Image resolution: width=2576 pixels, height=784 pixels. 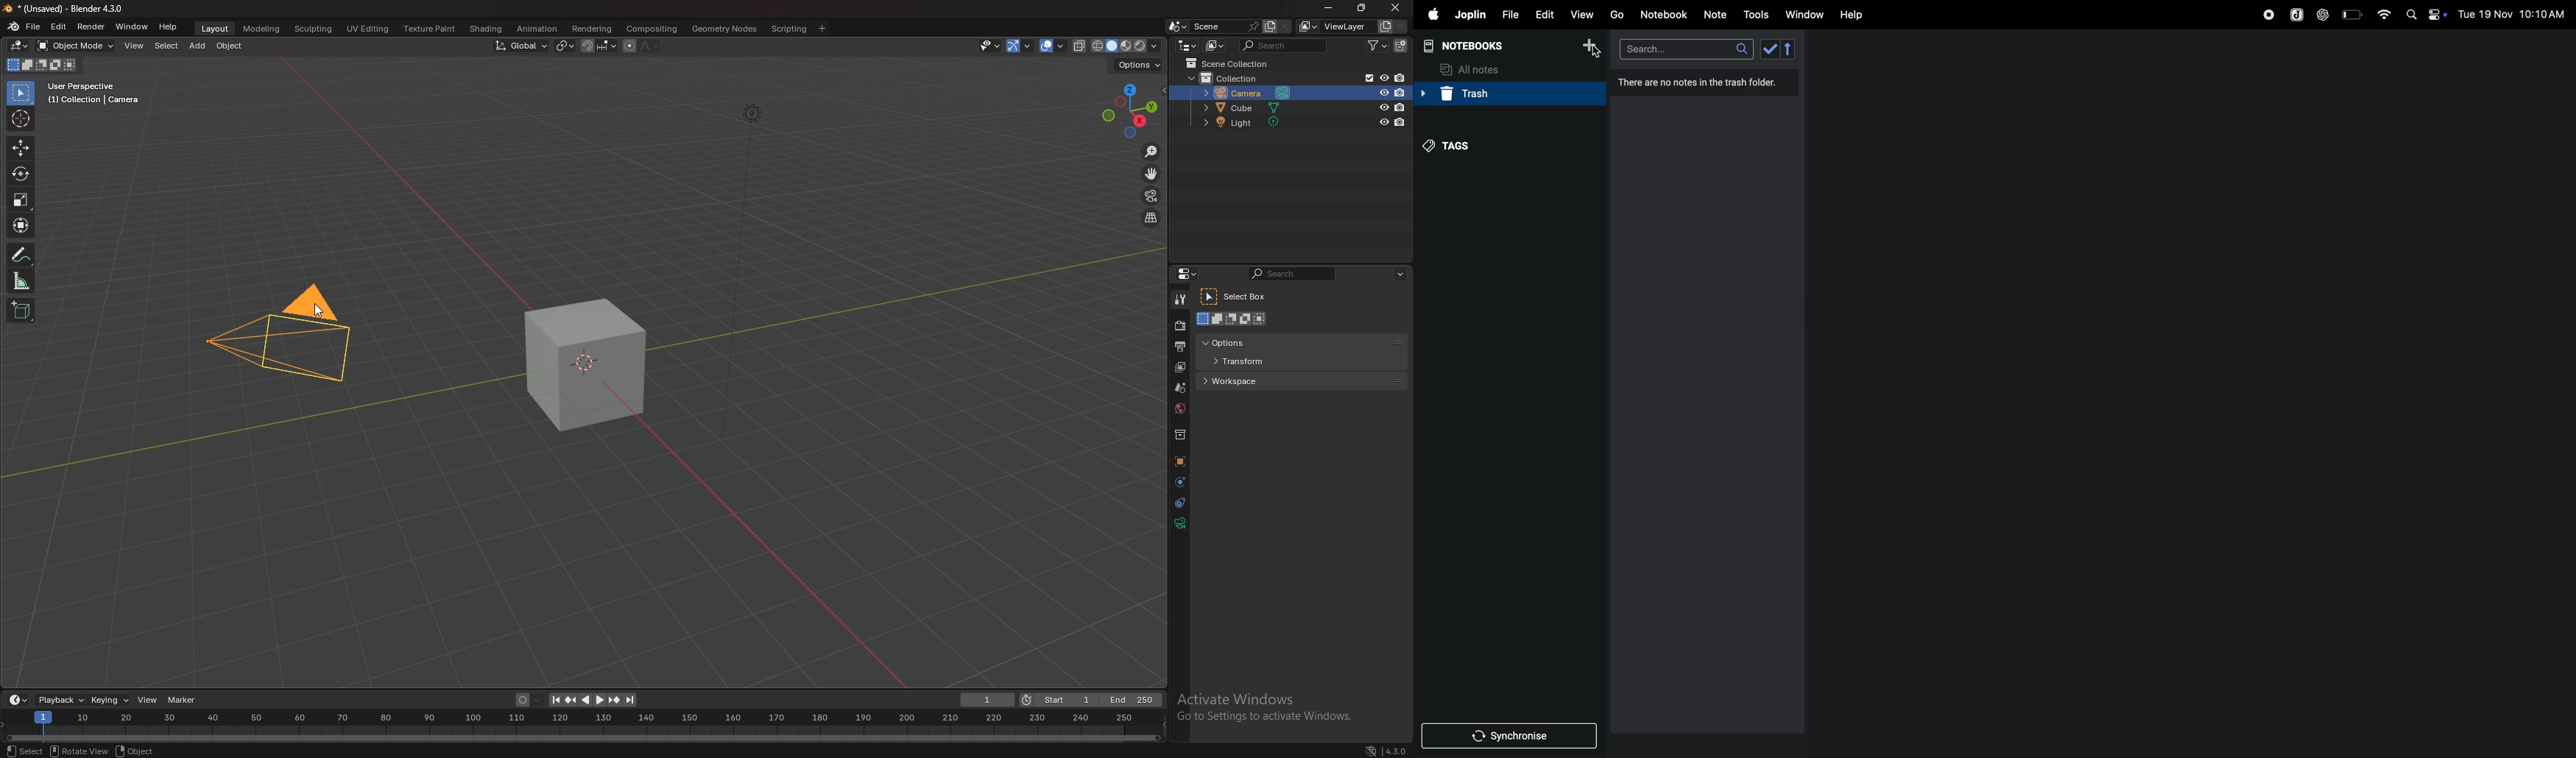 What do you see at coordinates (22, 280) in the screenshot?
I see `measure` at bounding box center [22, 280].